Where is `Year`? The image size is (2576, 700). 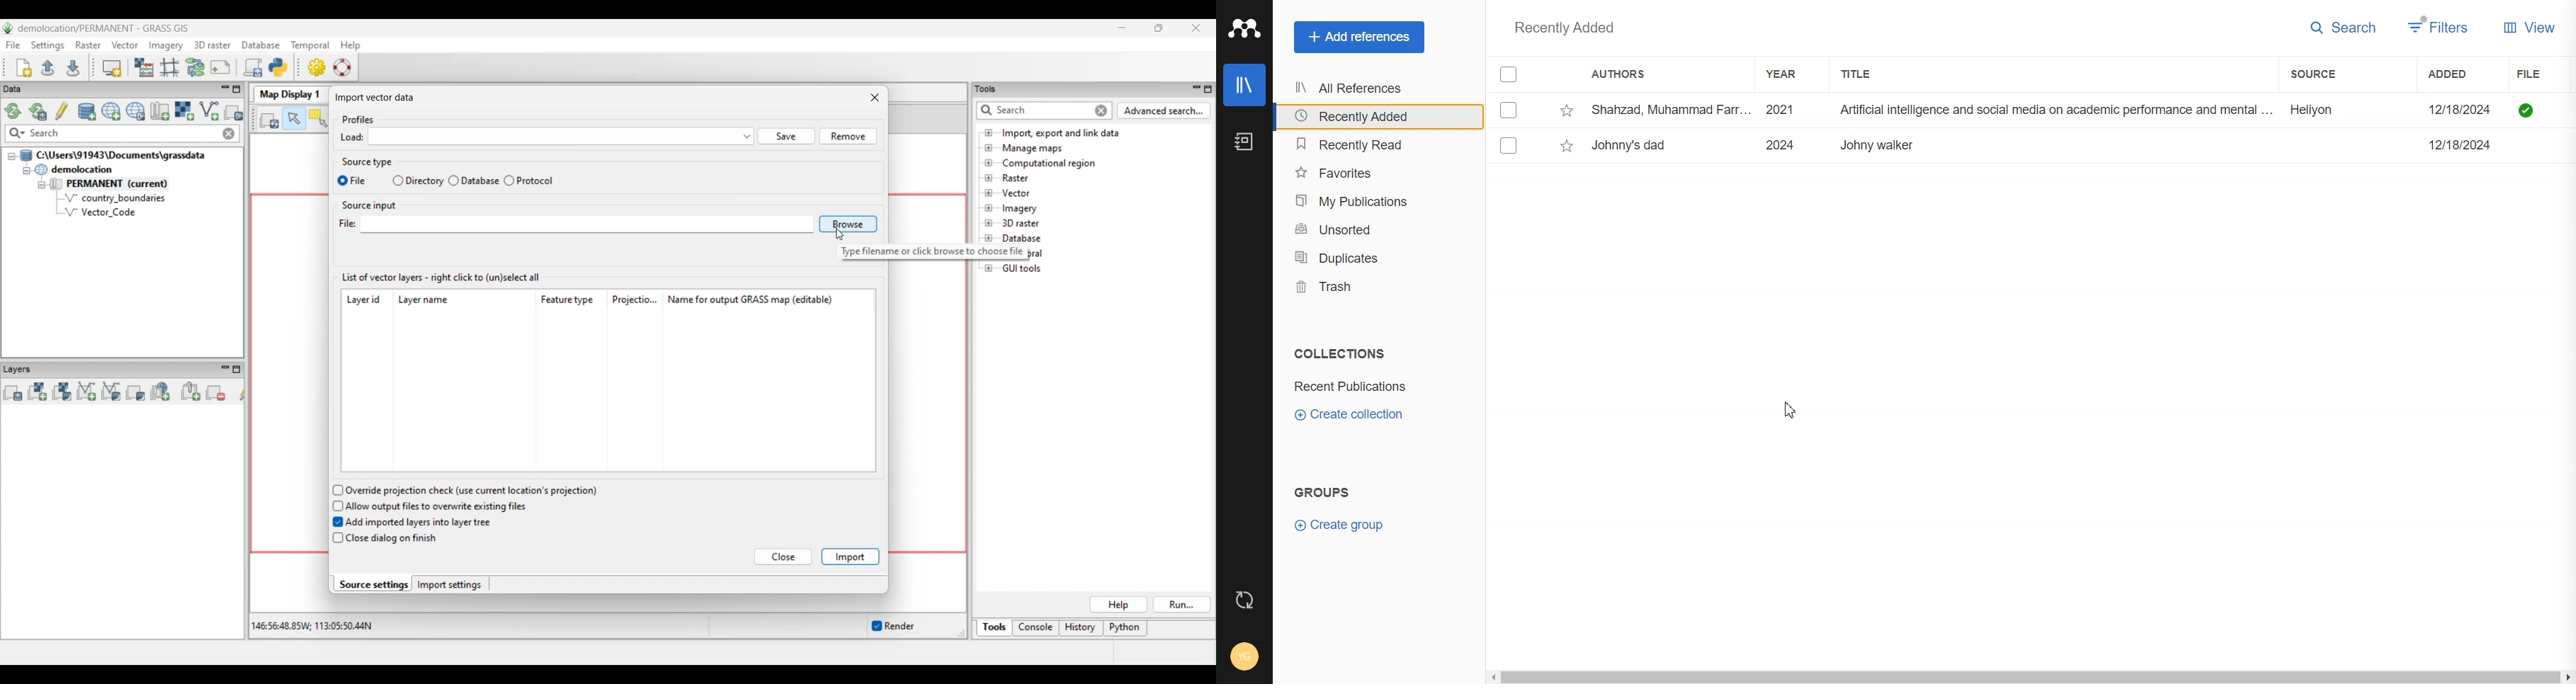 Year is located at coordinates (1788, 74).